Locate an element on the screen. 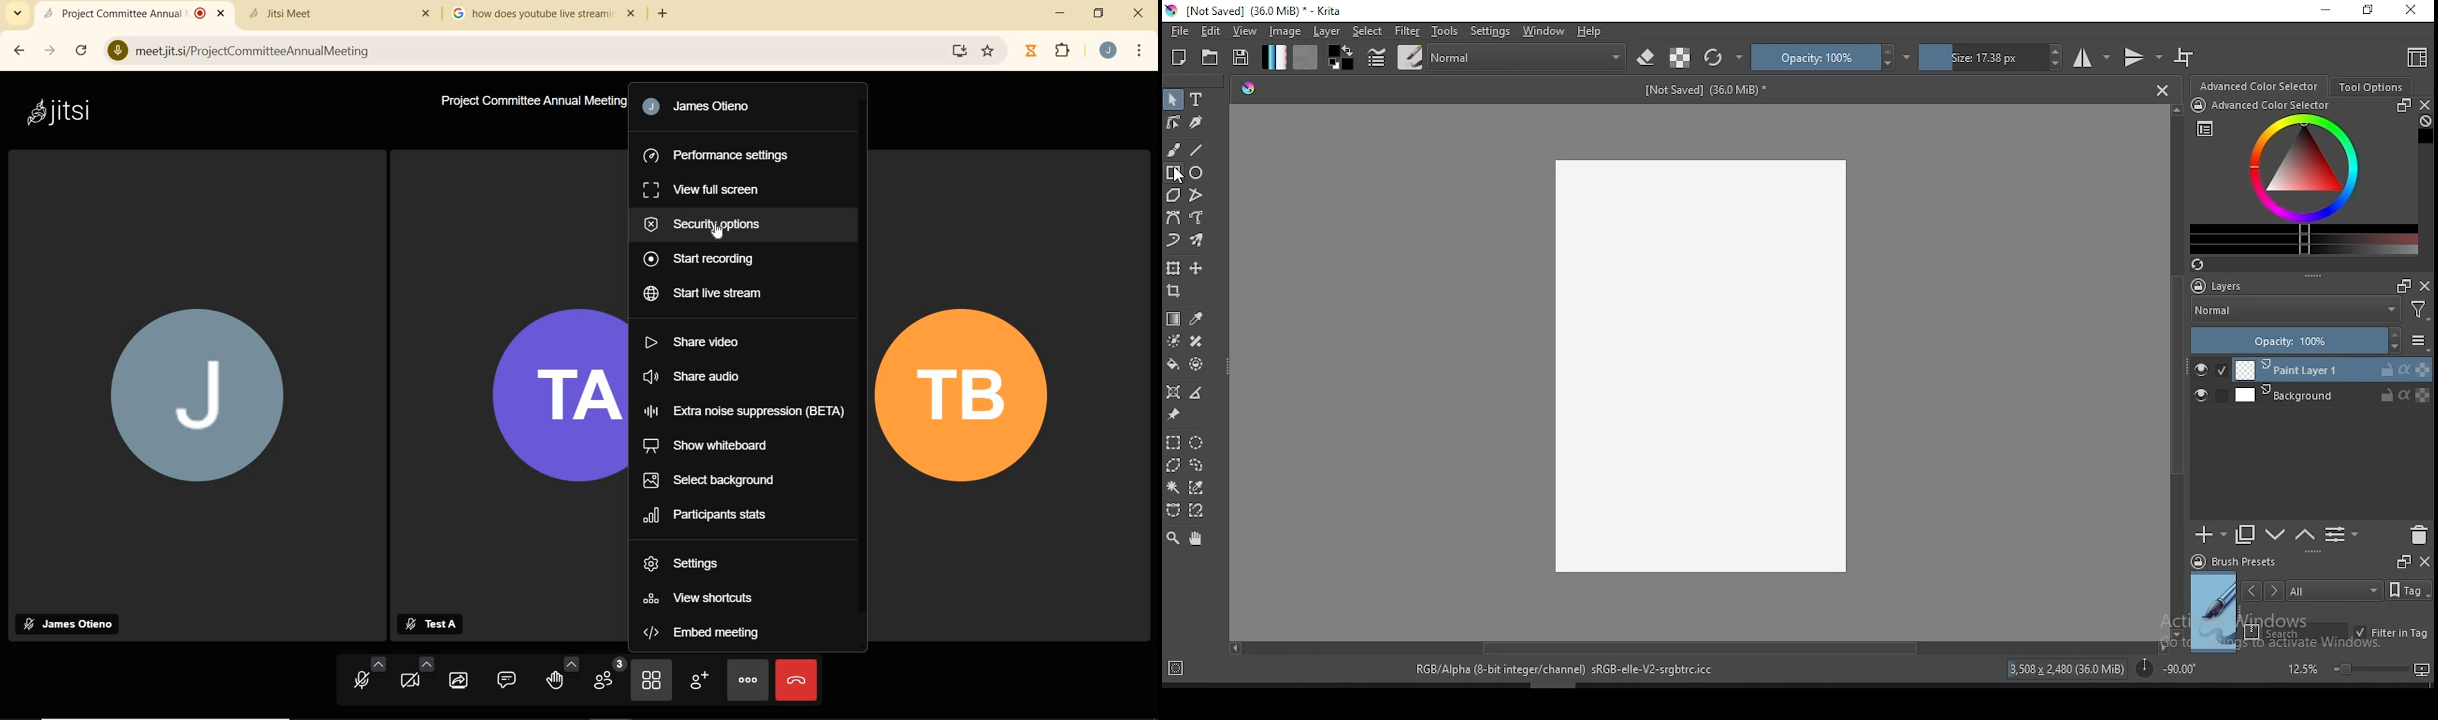  scroll bar is located at coordinates (1697, 646).